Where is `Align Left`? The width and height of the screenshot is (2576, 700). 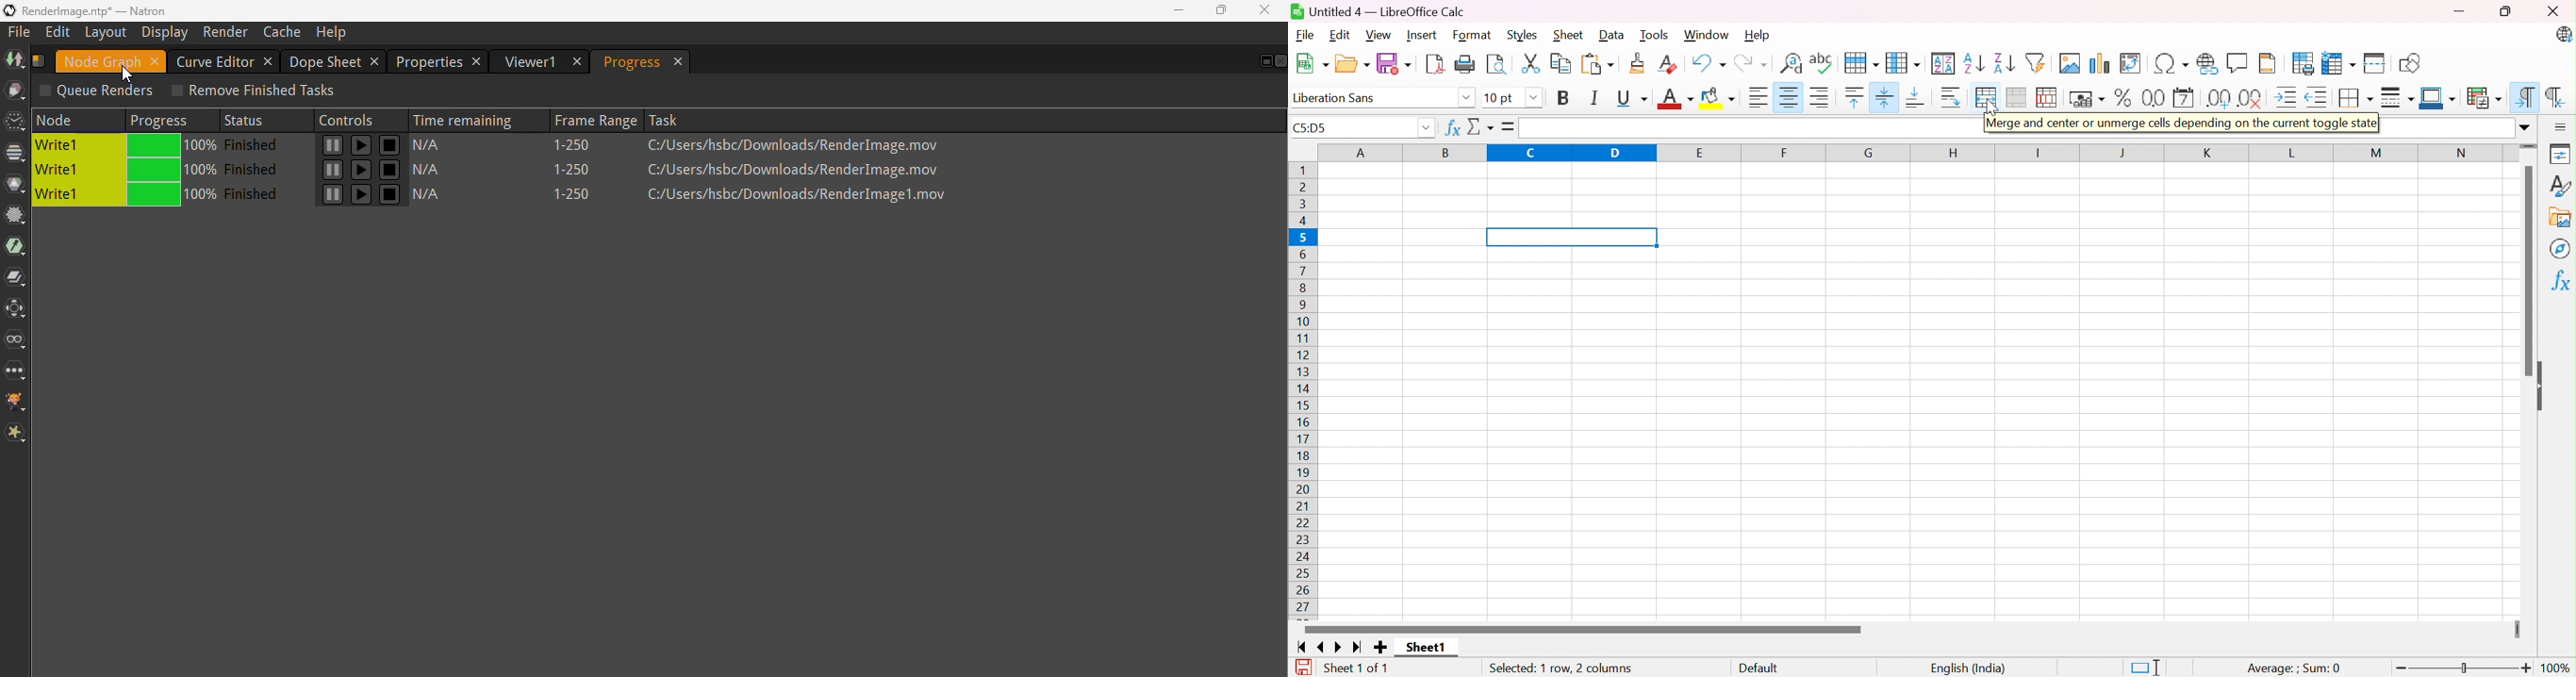 Align Left is located at coordinates (1757, 97).